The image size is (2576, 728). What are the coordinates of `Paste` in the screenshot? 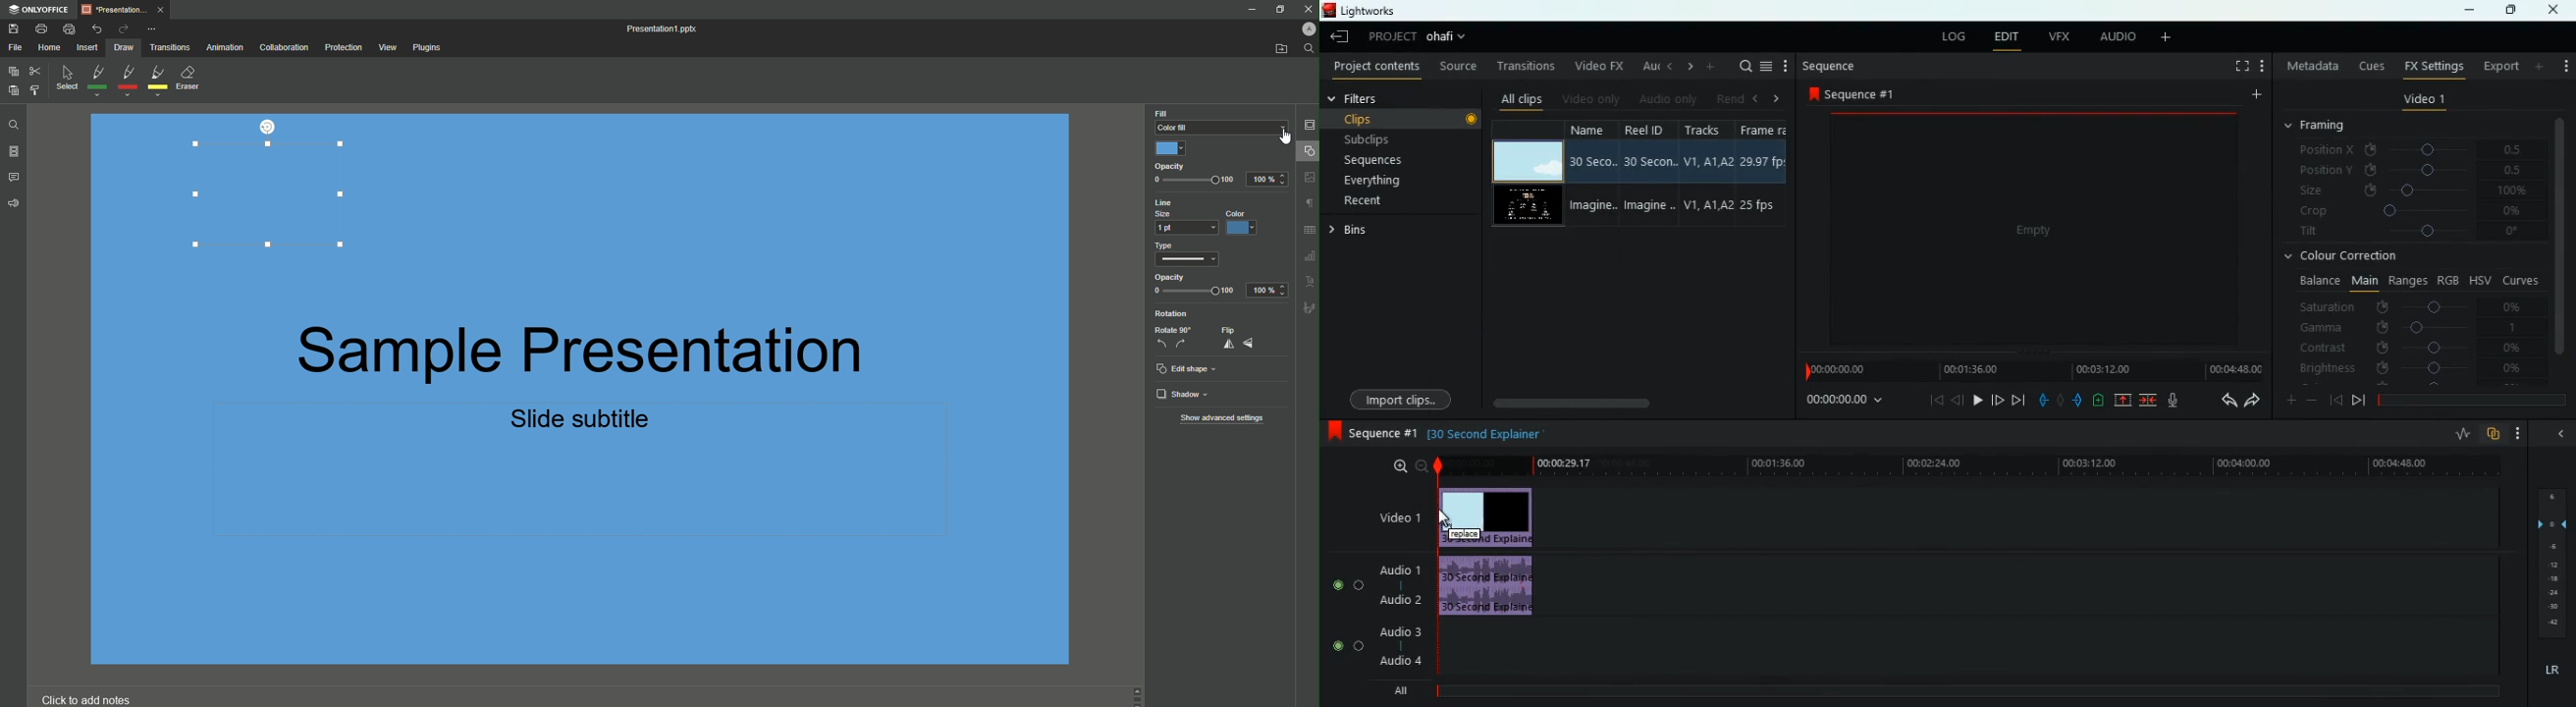 It's located at (13, 90).